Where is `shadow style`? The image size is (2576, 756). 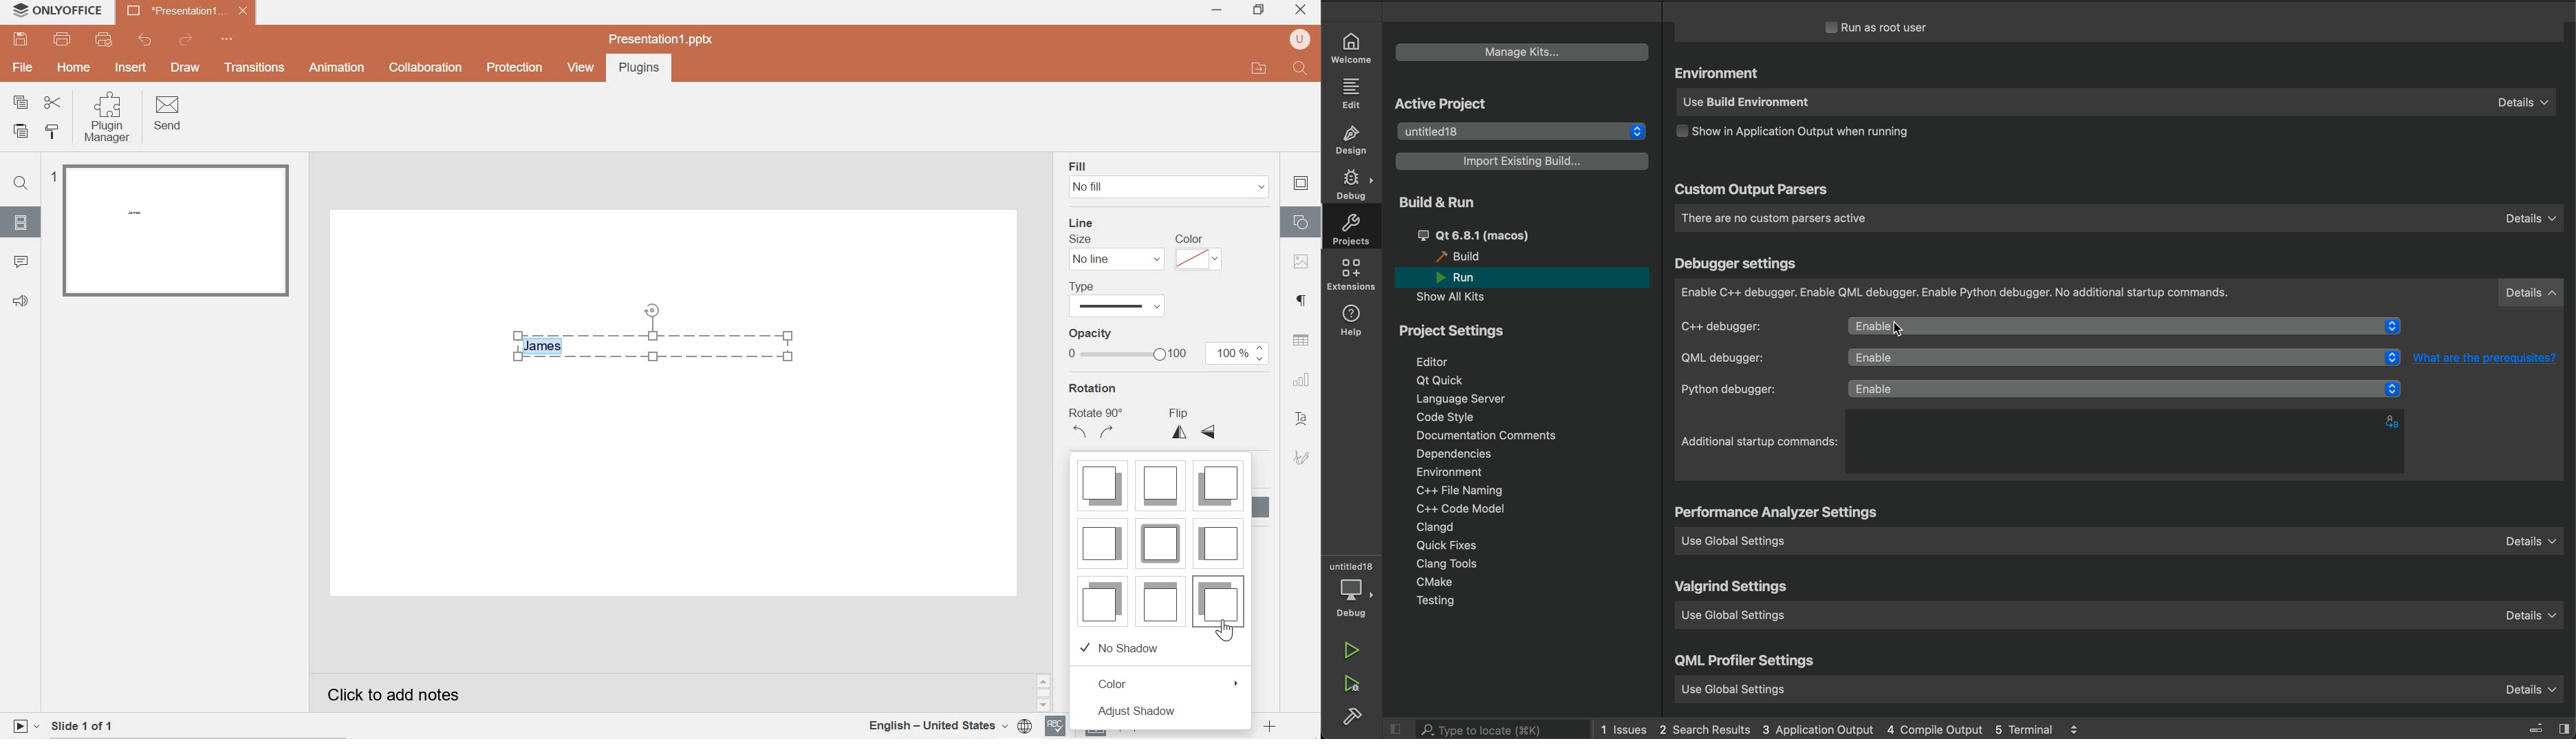
shadow style is located at coordinates (1103, 600).